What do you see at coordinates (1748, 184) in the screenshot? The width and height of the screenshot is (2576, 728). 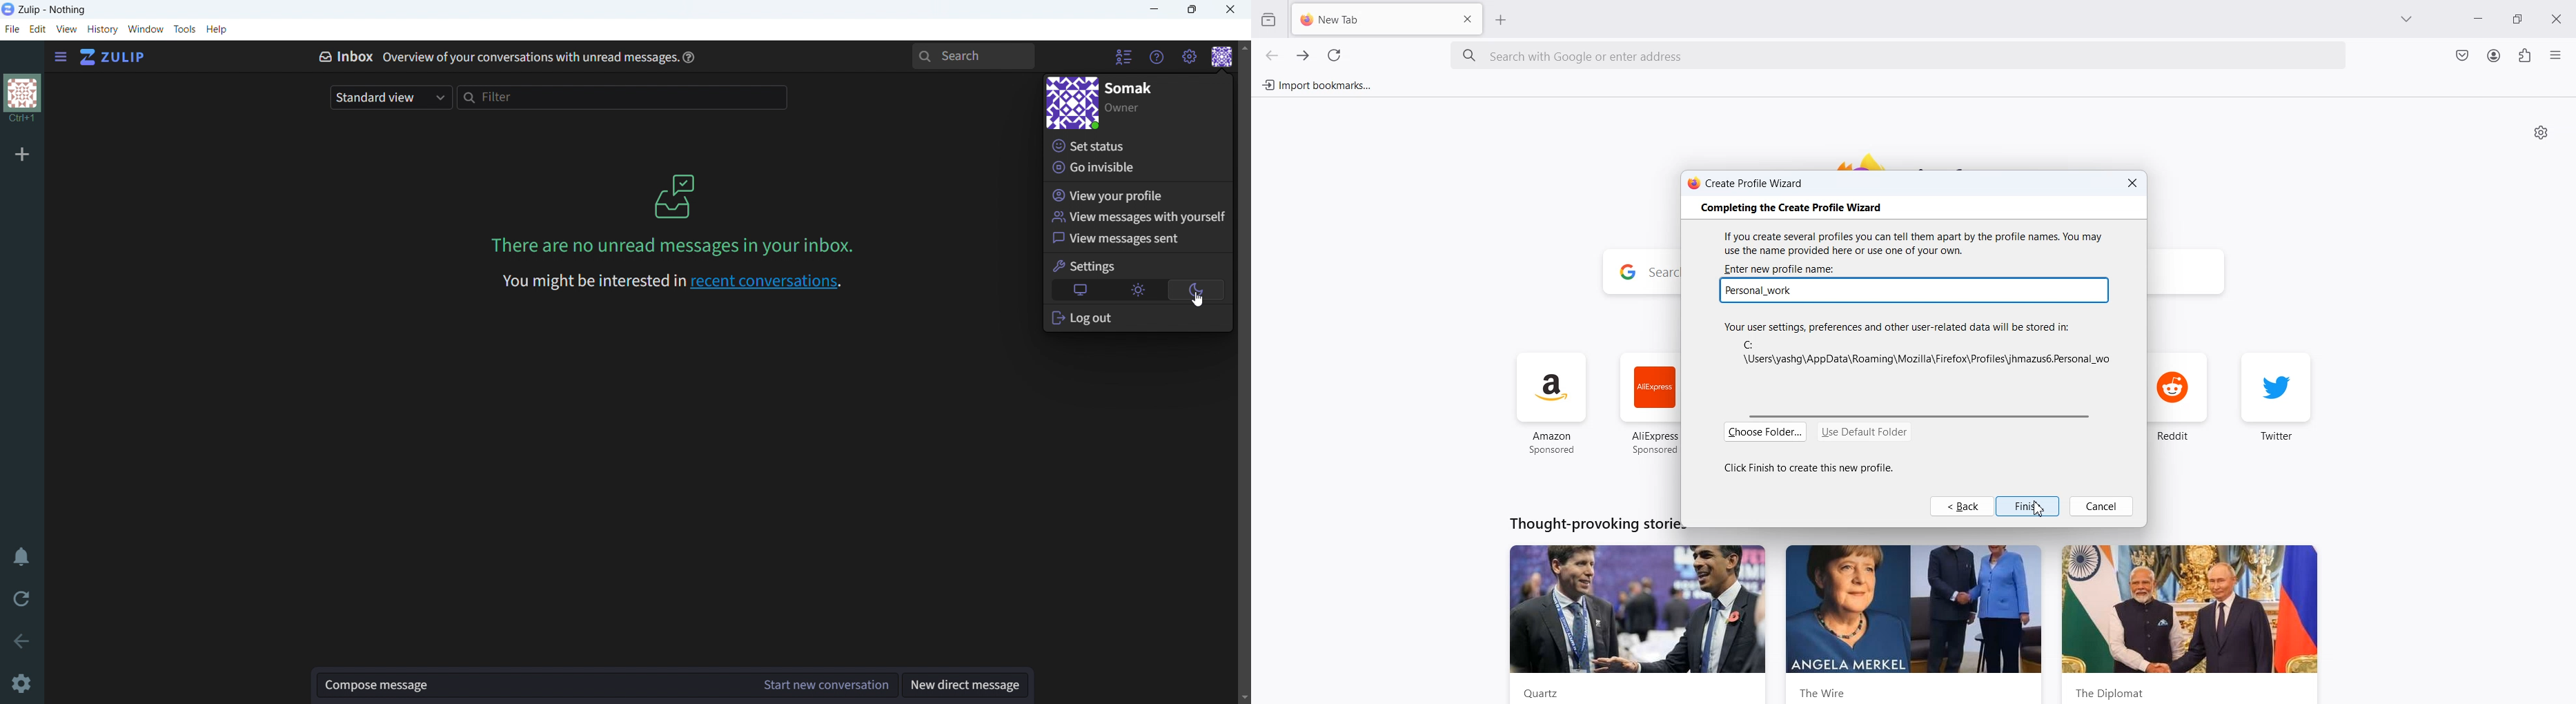 I see ` Create Profile Wizard` at bounding box center [1748, 184].